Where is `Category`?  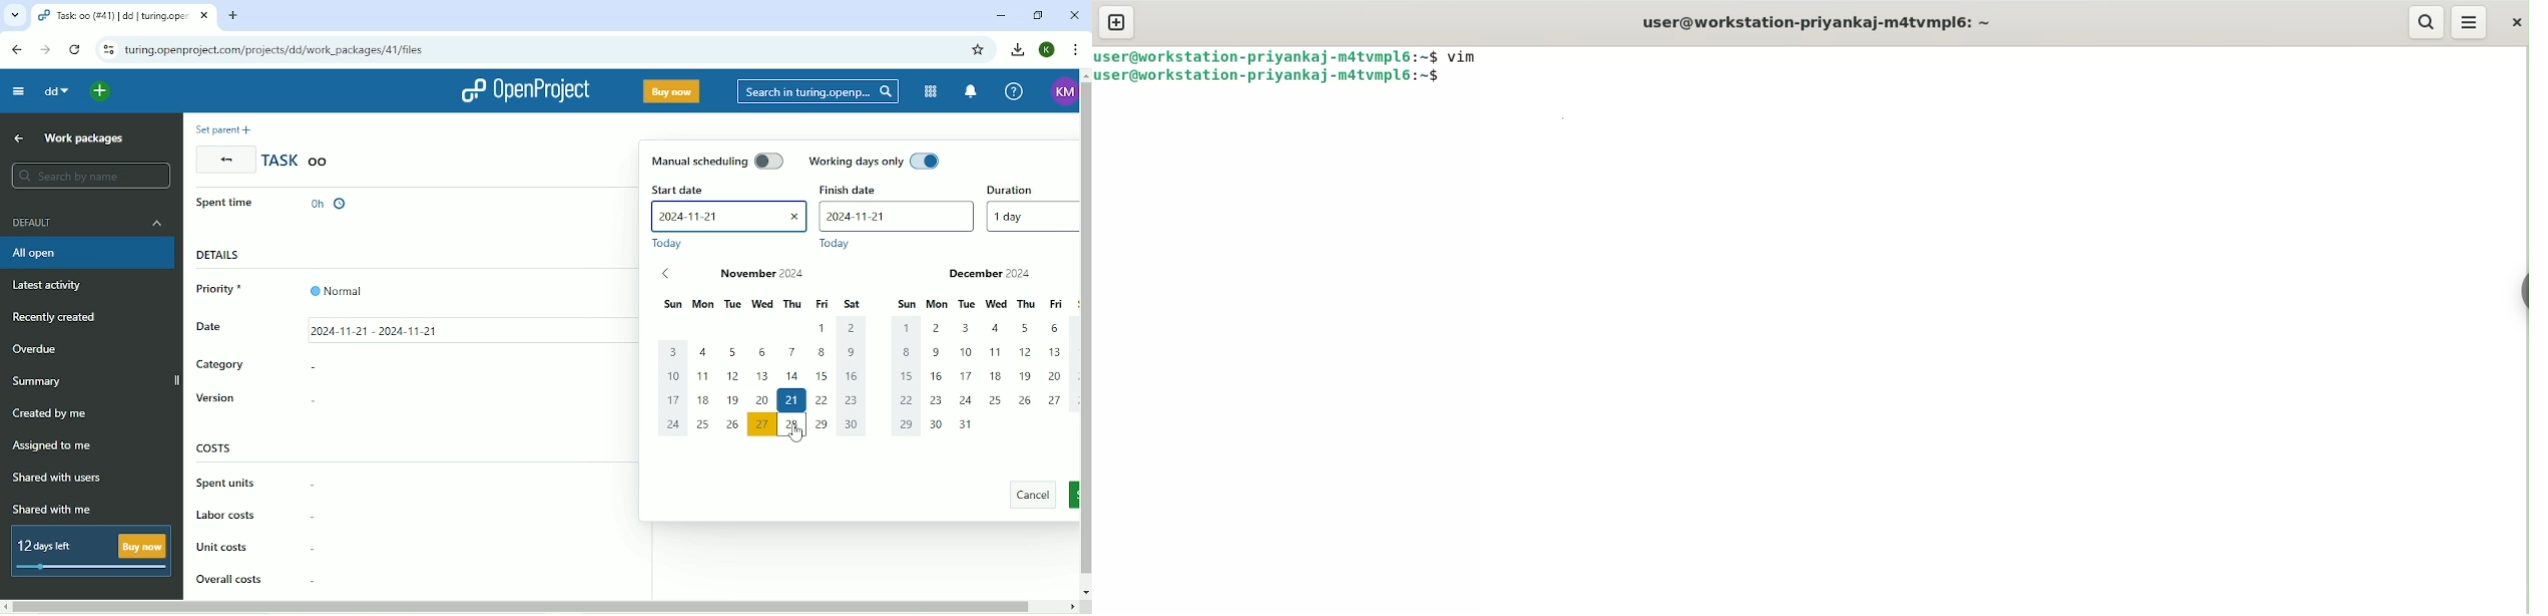 Category is located at coordinates (221, 364).